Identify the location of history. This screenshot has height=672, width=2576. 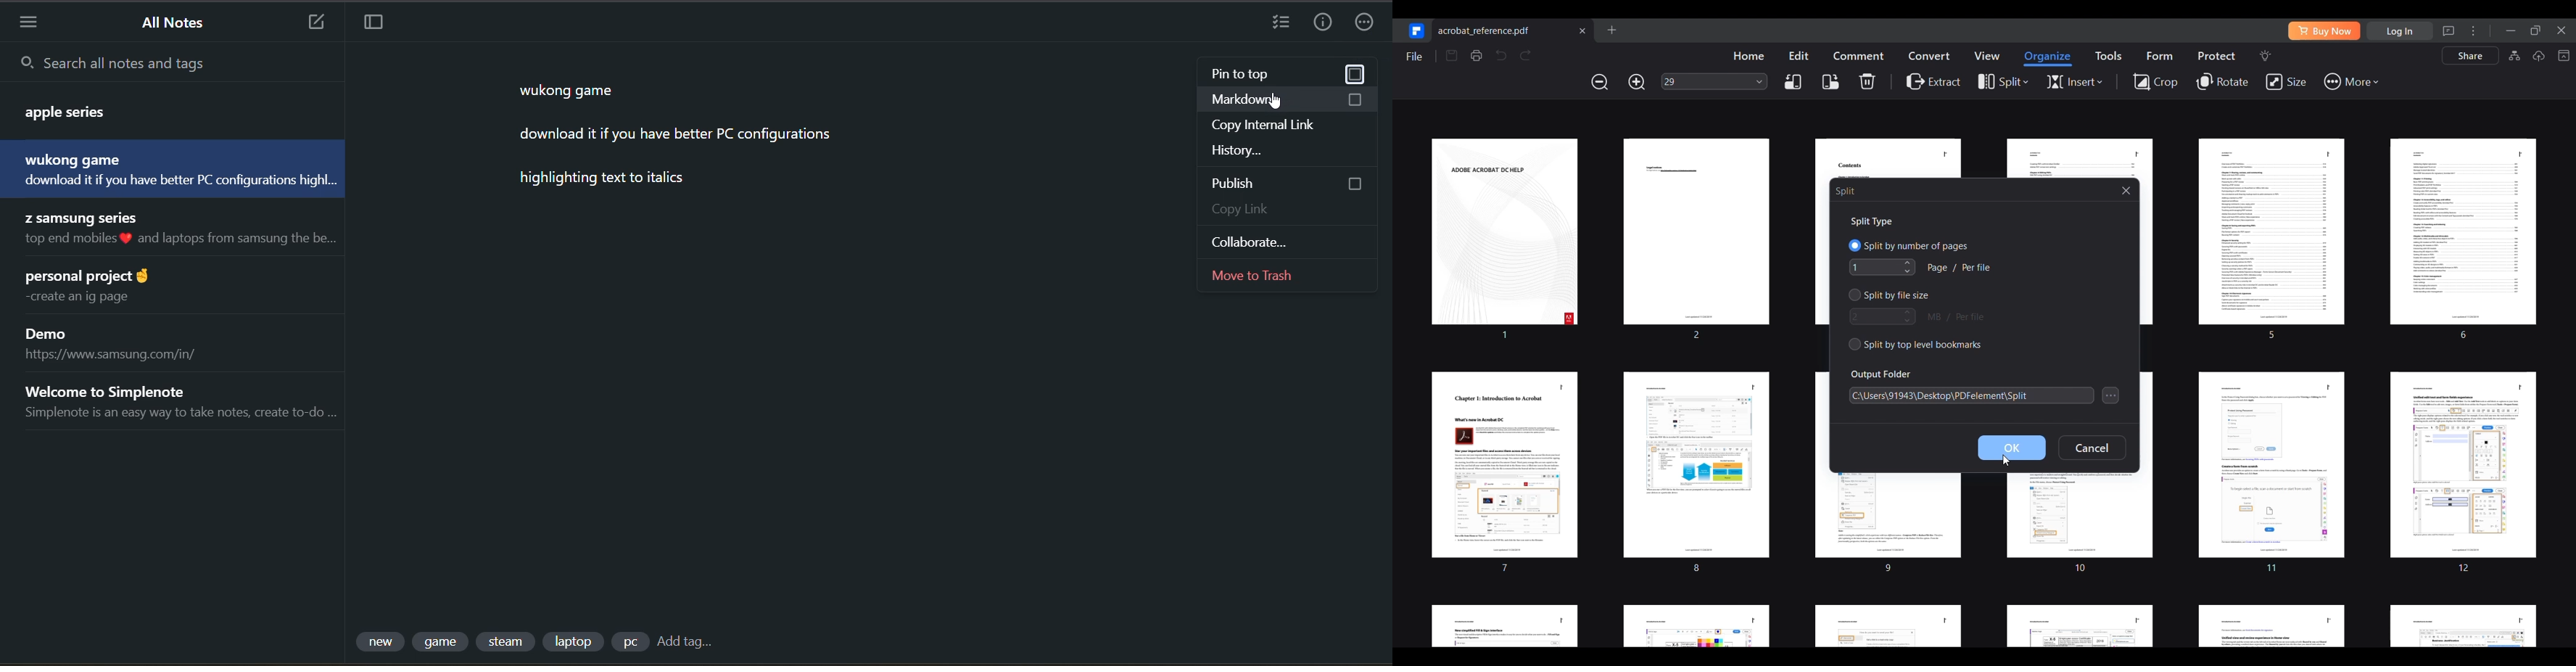
(1282, 149).